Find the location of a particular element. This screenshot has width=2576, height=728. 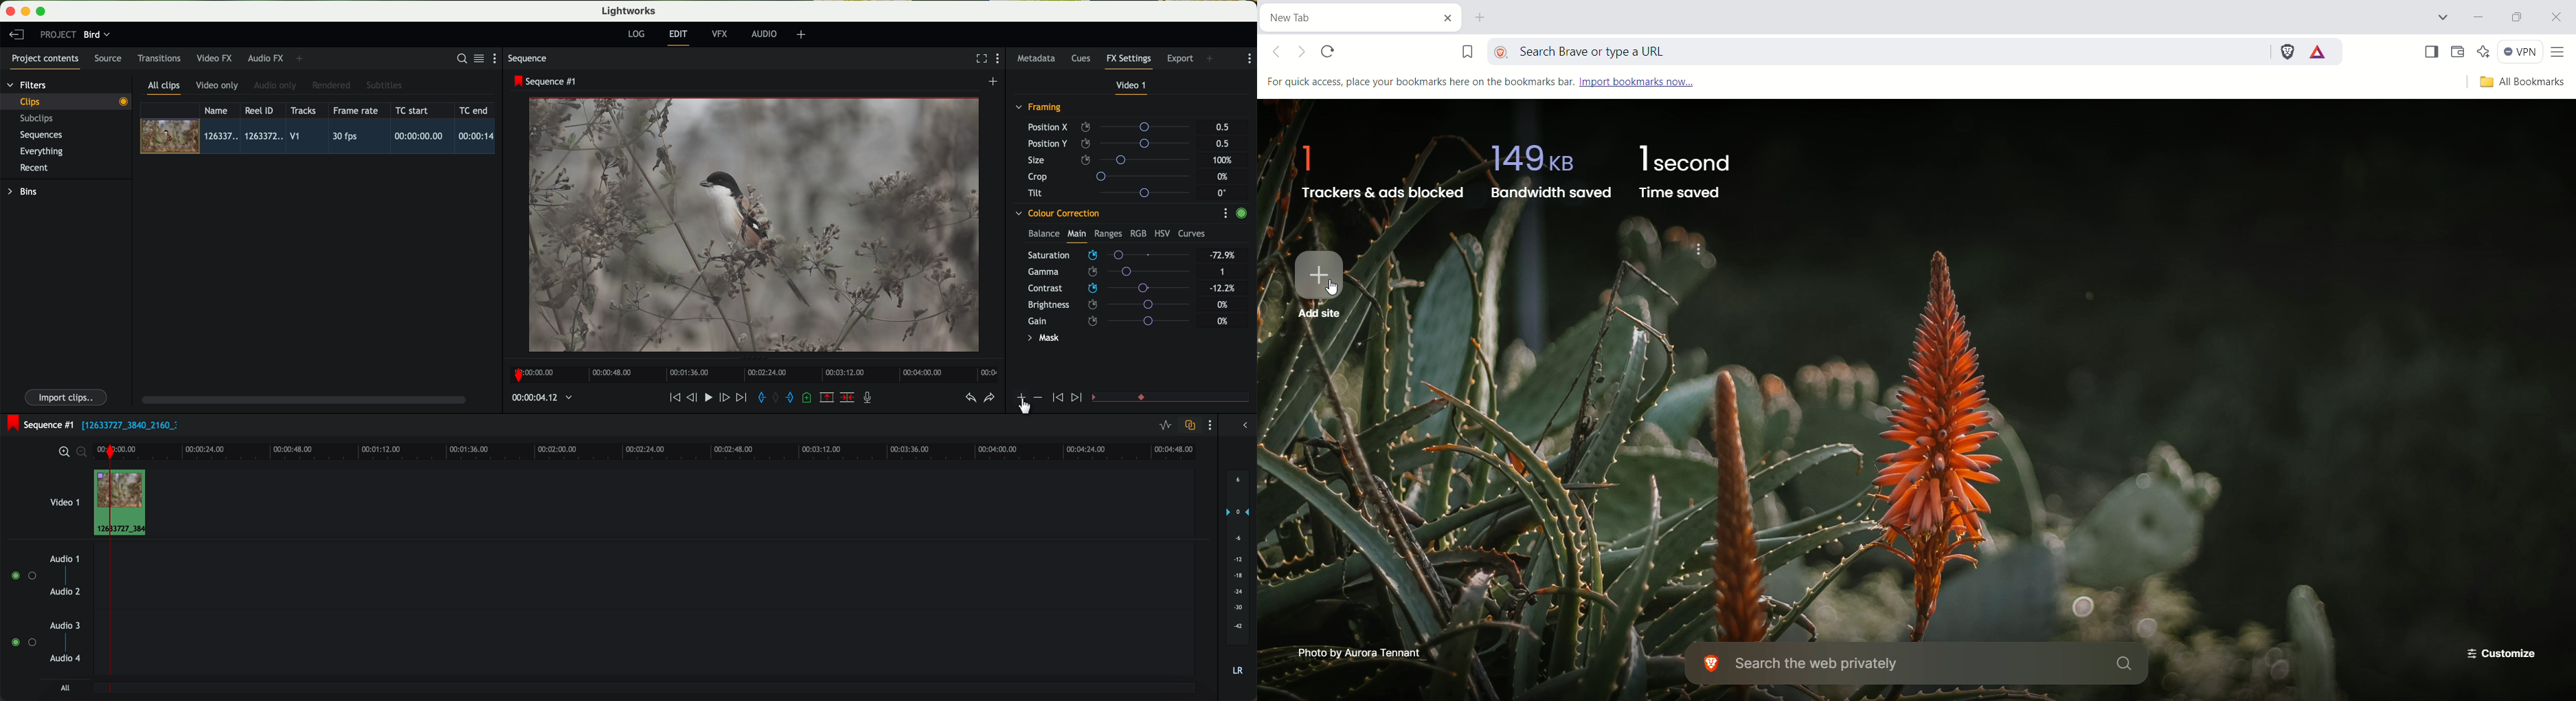

sequence #1 is located at coordinates (546, 81).